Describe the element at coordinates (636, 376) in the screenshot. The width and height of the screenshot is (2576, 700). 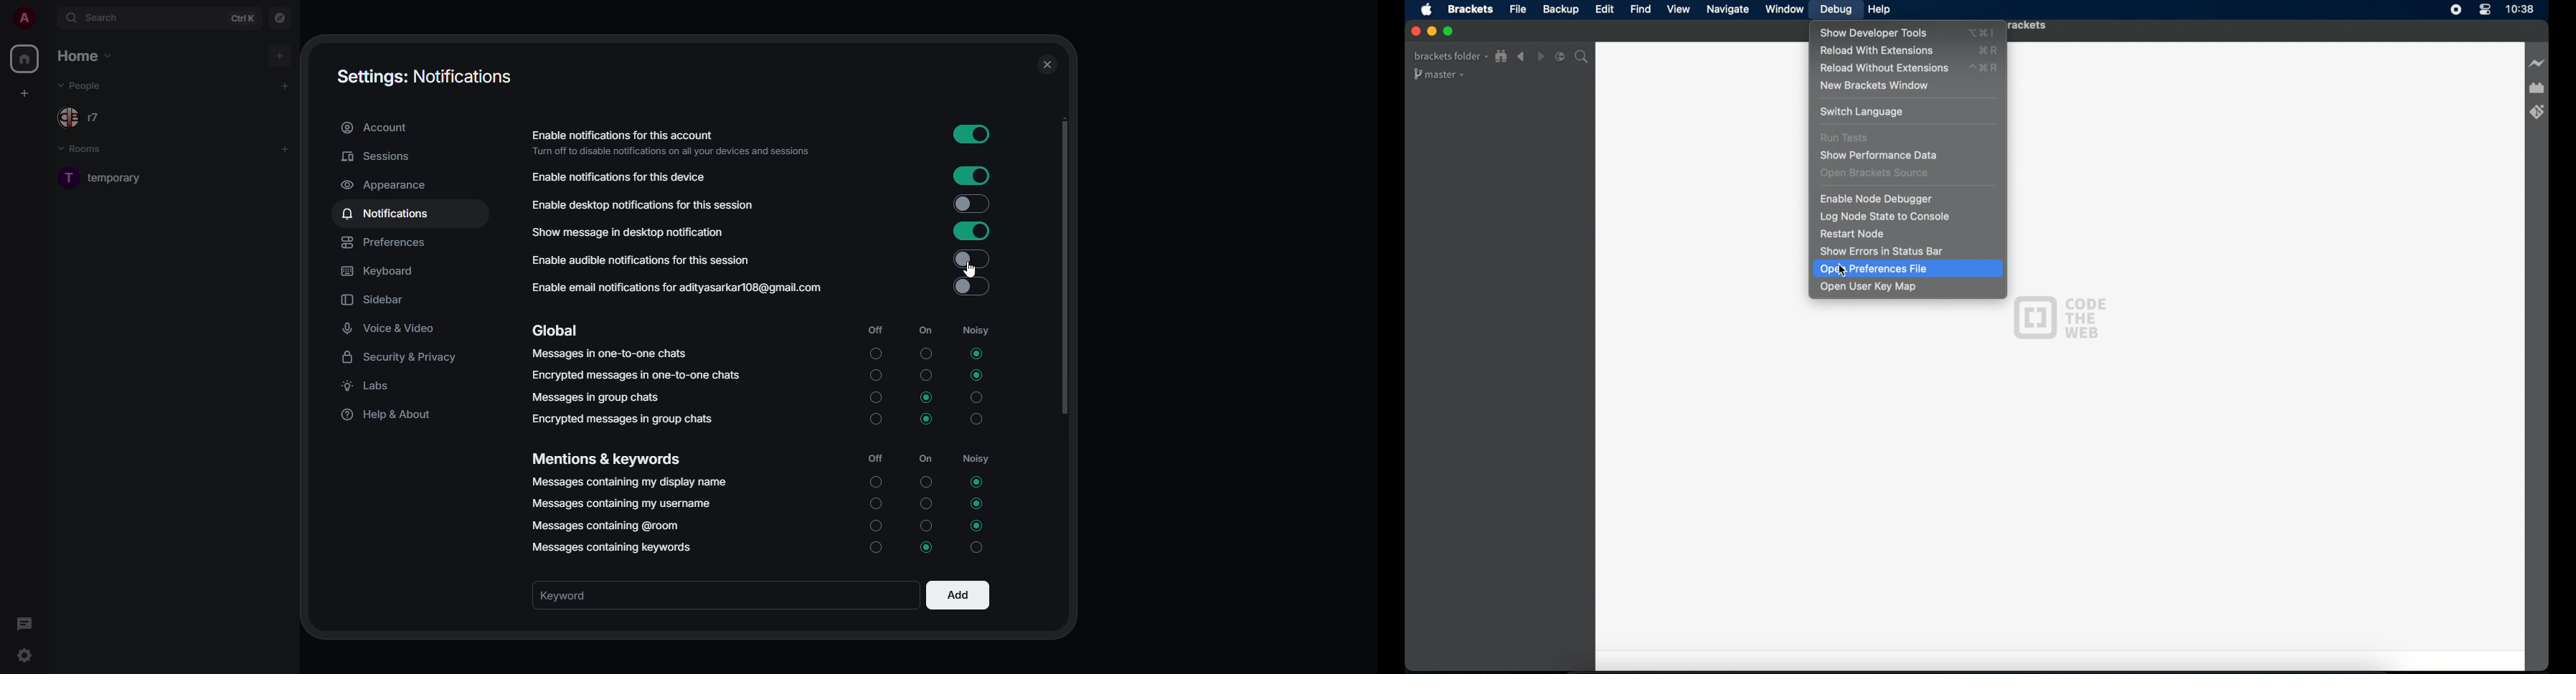
I see `encrypted messages in one on one chats` at that location.